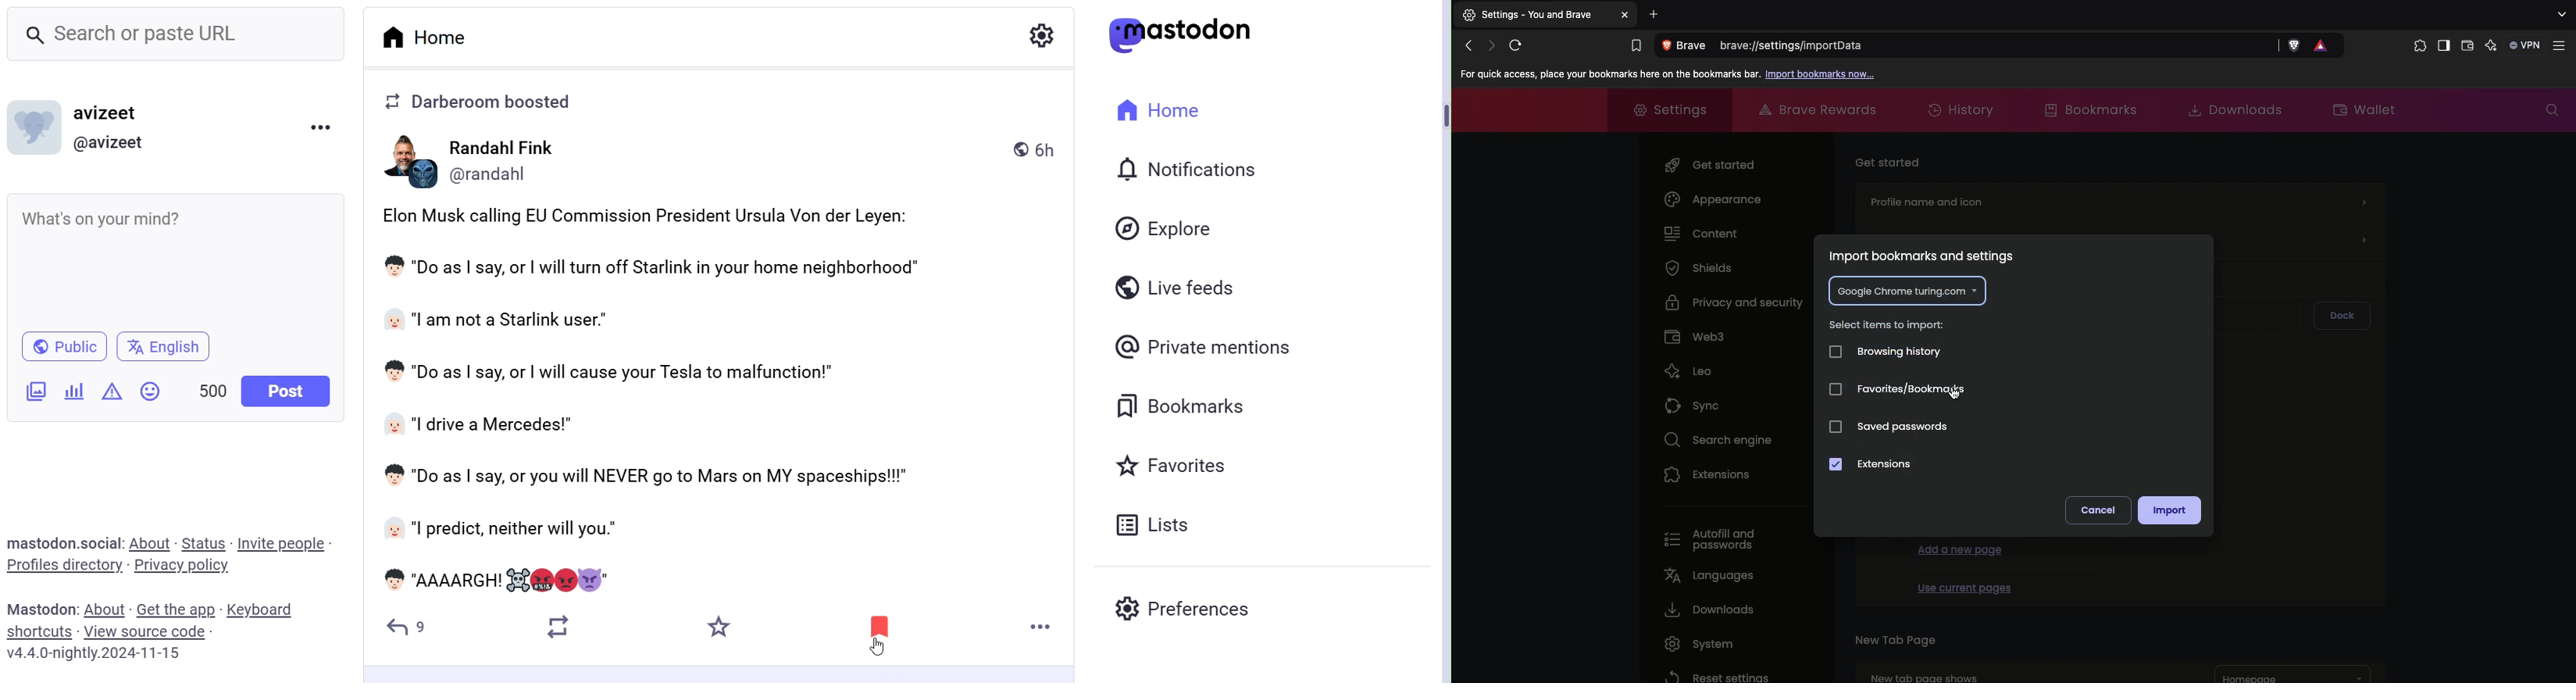 The height and width of the screenshot is (700, 2576). Describe the element at coordinates (651, 216) in the screenshot. I see `Elon Musk calling EU Commission President Ursula Von der Leyen:` at that location.